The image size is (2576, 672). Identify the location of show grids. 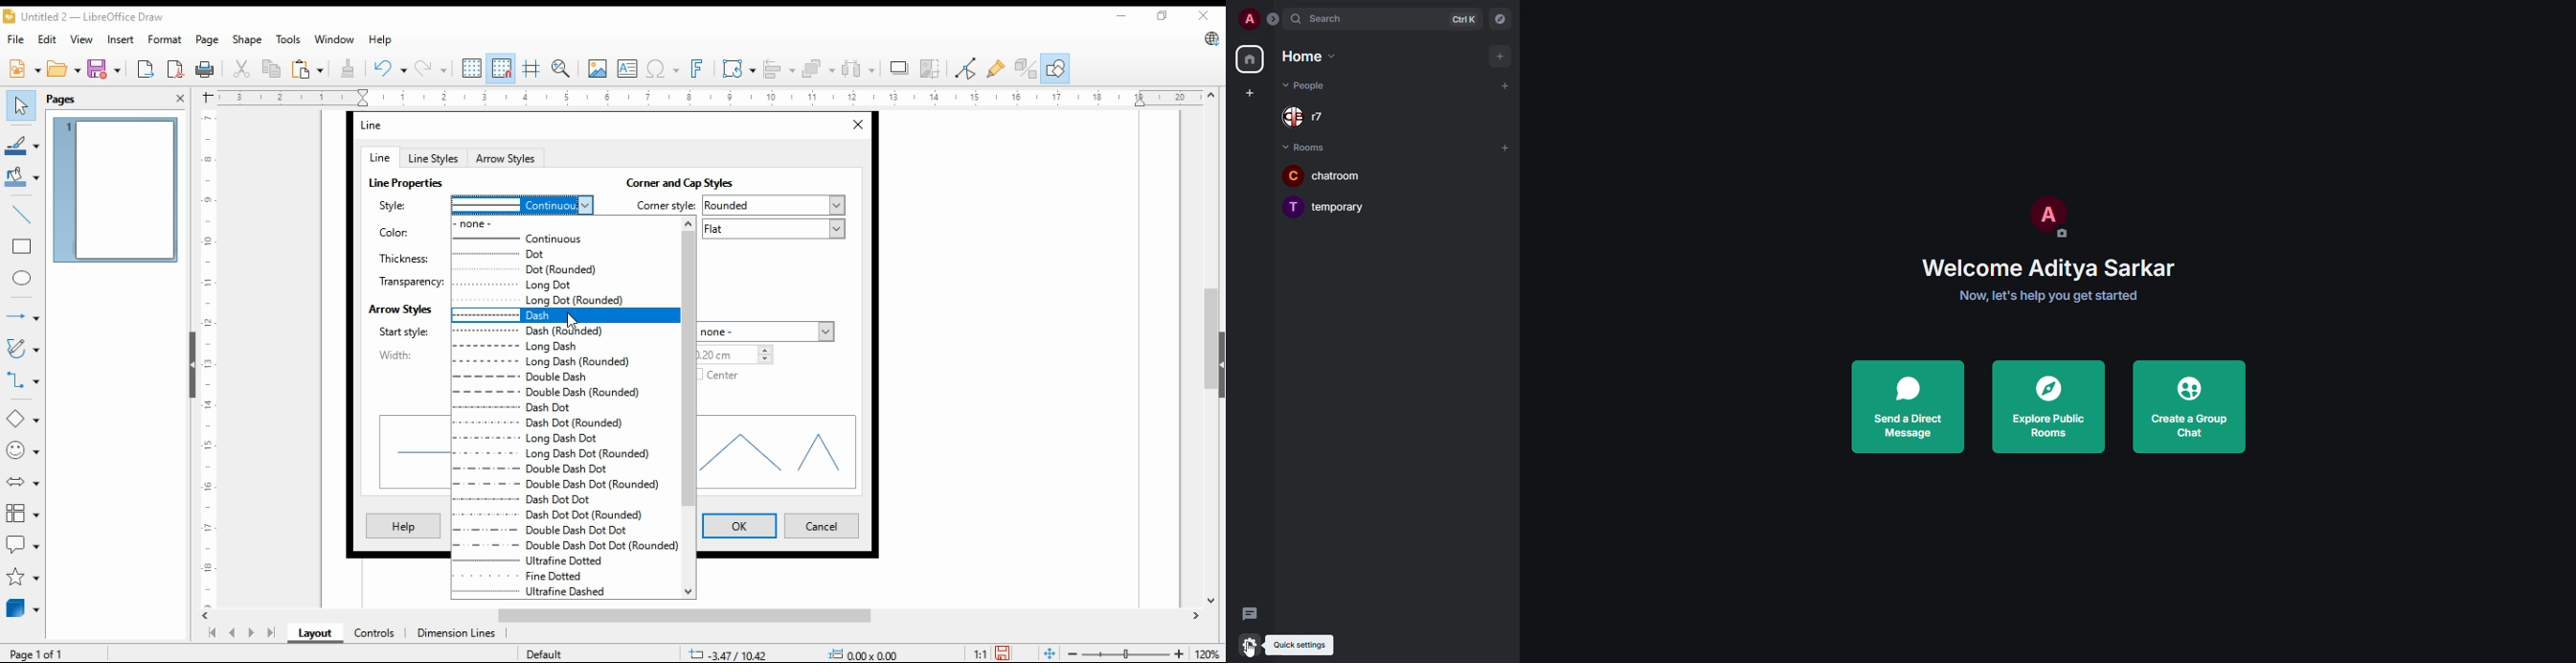
(471, 68).